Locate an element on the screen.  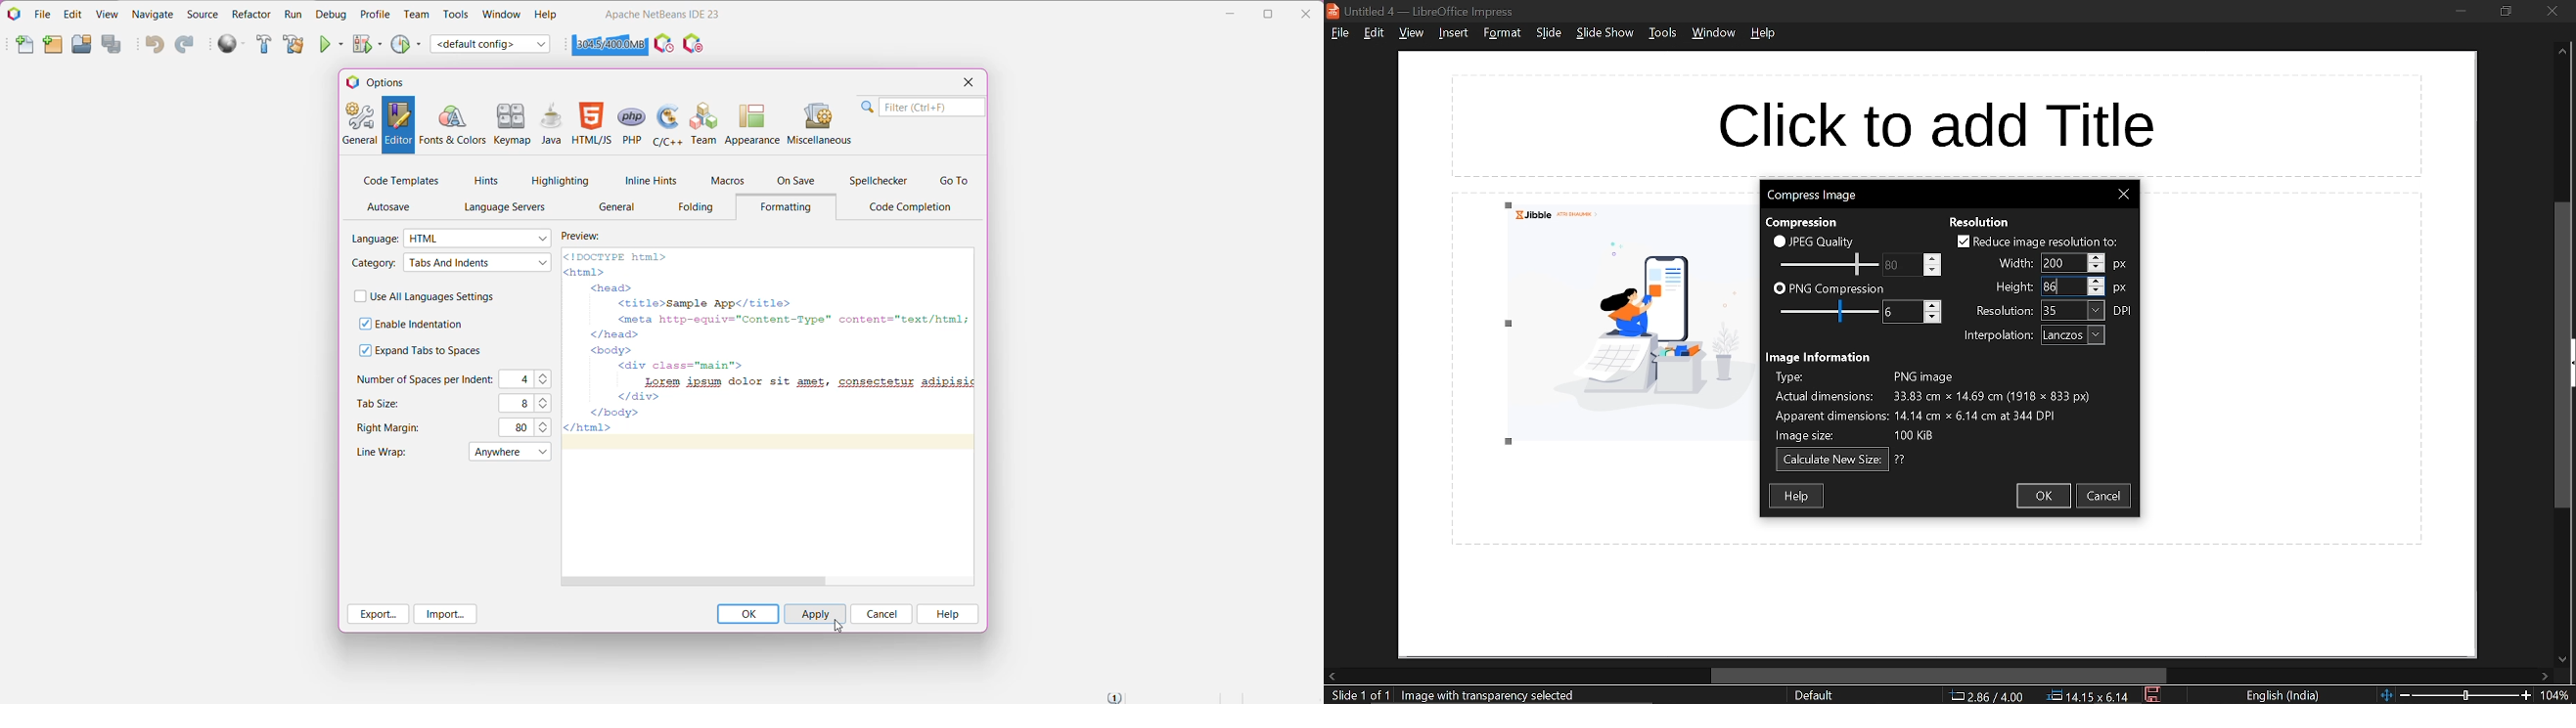
resolution is located at coordinates (1980, 222).